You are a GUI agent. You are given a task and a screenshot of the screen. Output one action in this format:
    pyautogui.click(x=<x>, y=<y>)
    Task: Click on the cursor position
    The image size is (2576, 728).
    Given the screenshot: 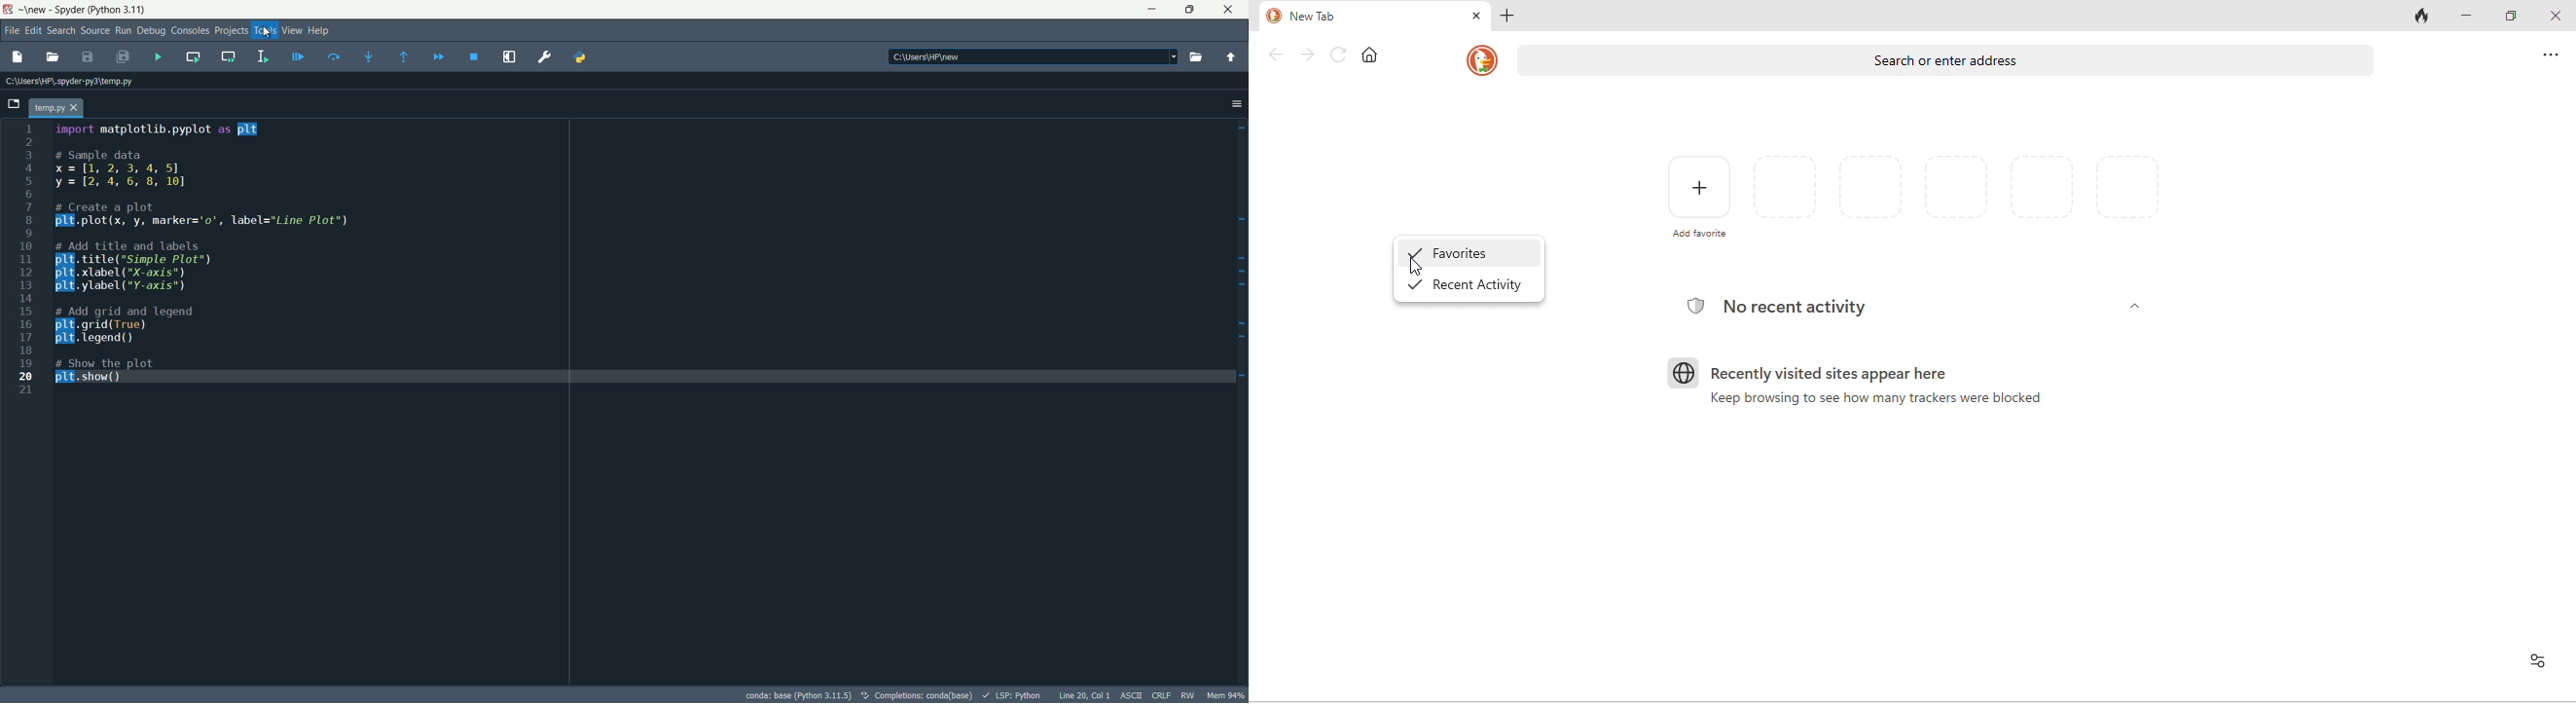 What is the action you would take?
    pyautogui.click(x=1085, y=695)
    